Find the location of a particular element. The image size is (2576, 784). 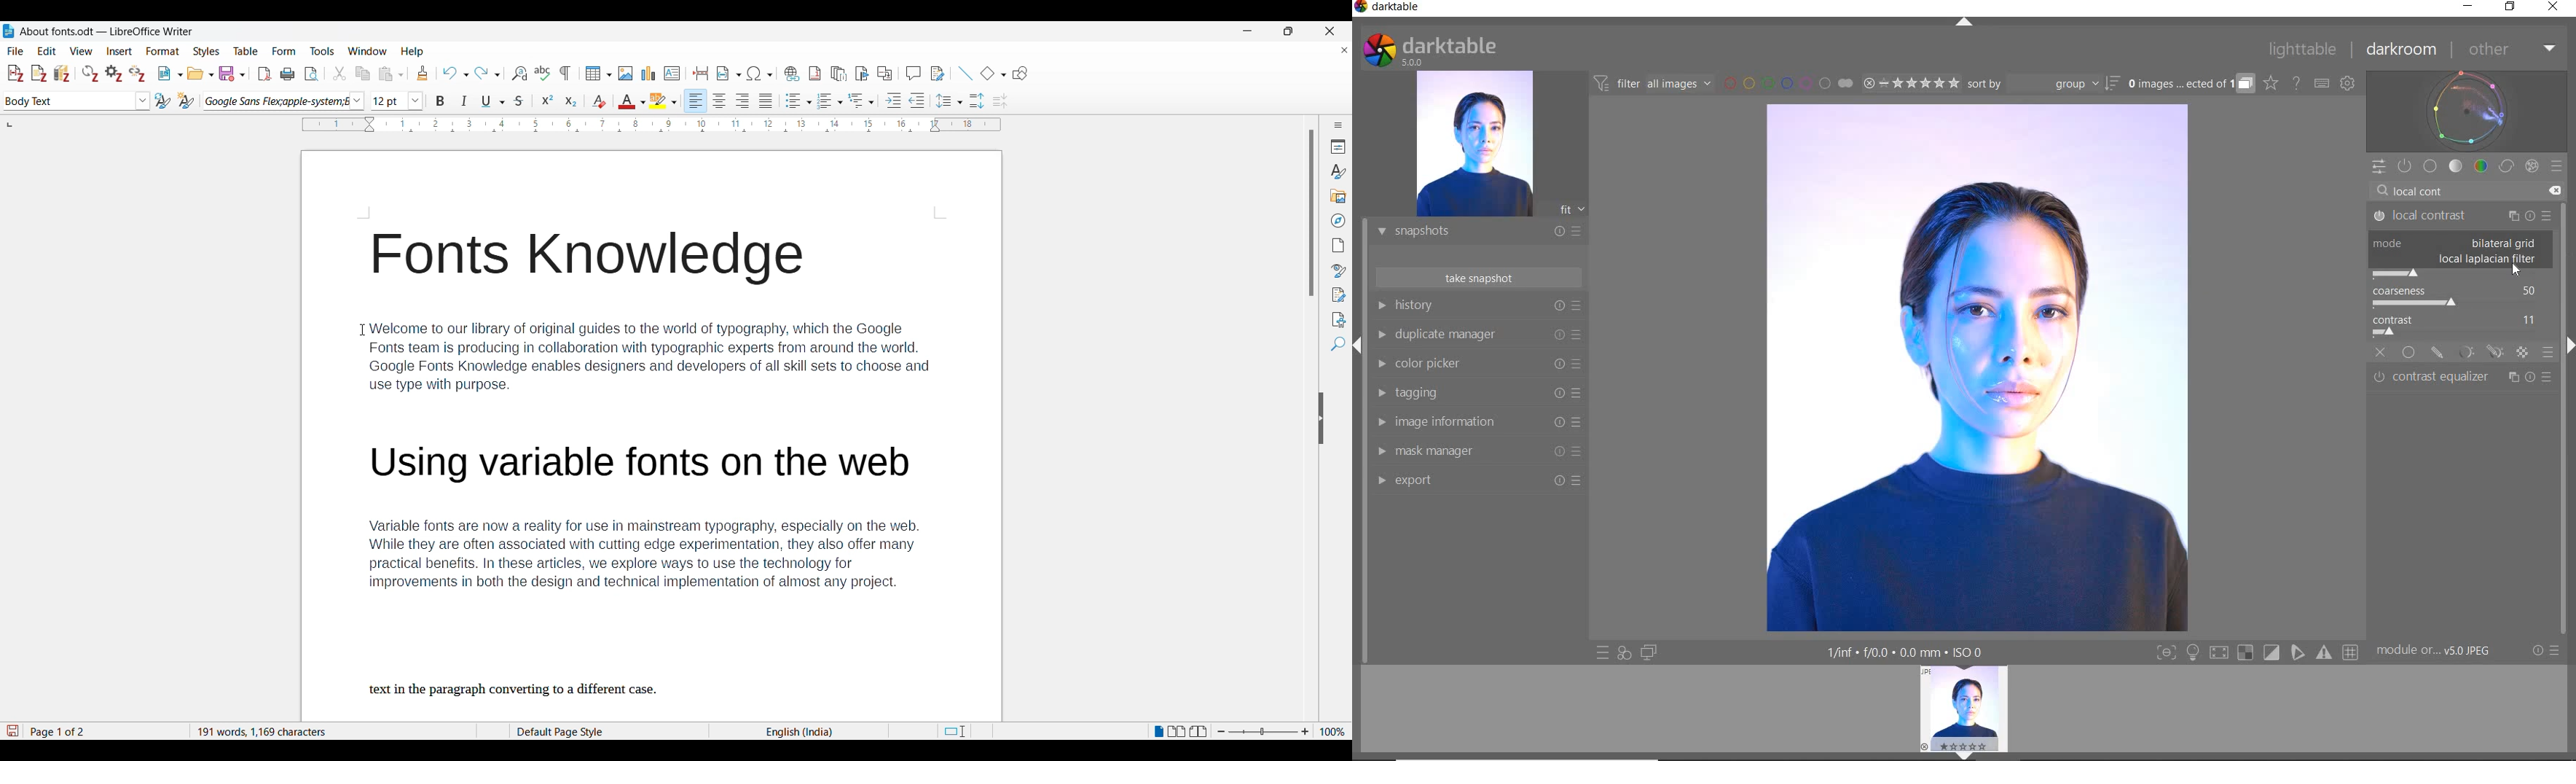

Insert bookmark is located at coordinates (862, 74).